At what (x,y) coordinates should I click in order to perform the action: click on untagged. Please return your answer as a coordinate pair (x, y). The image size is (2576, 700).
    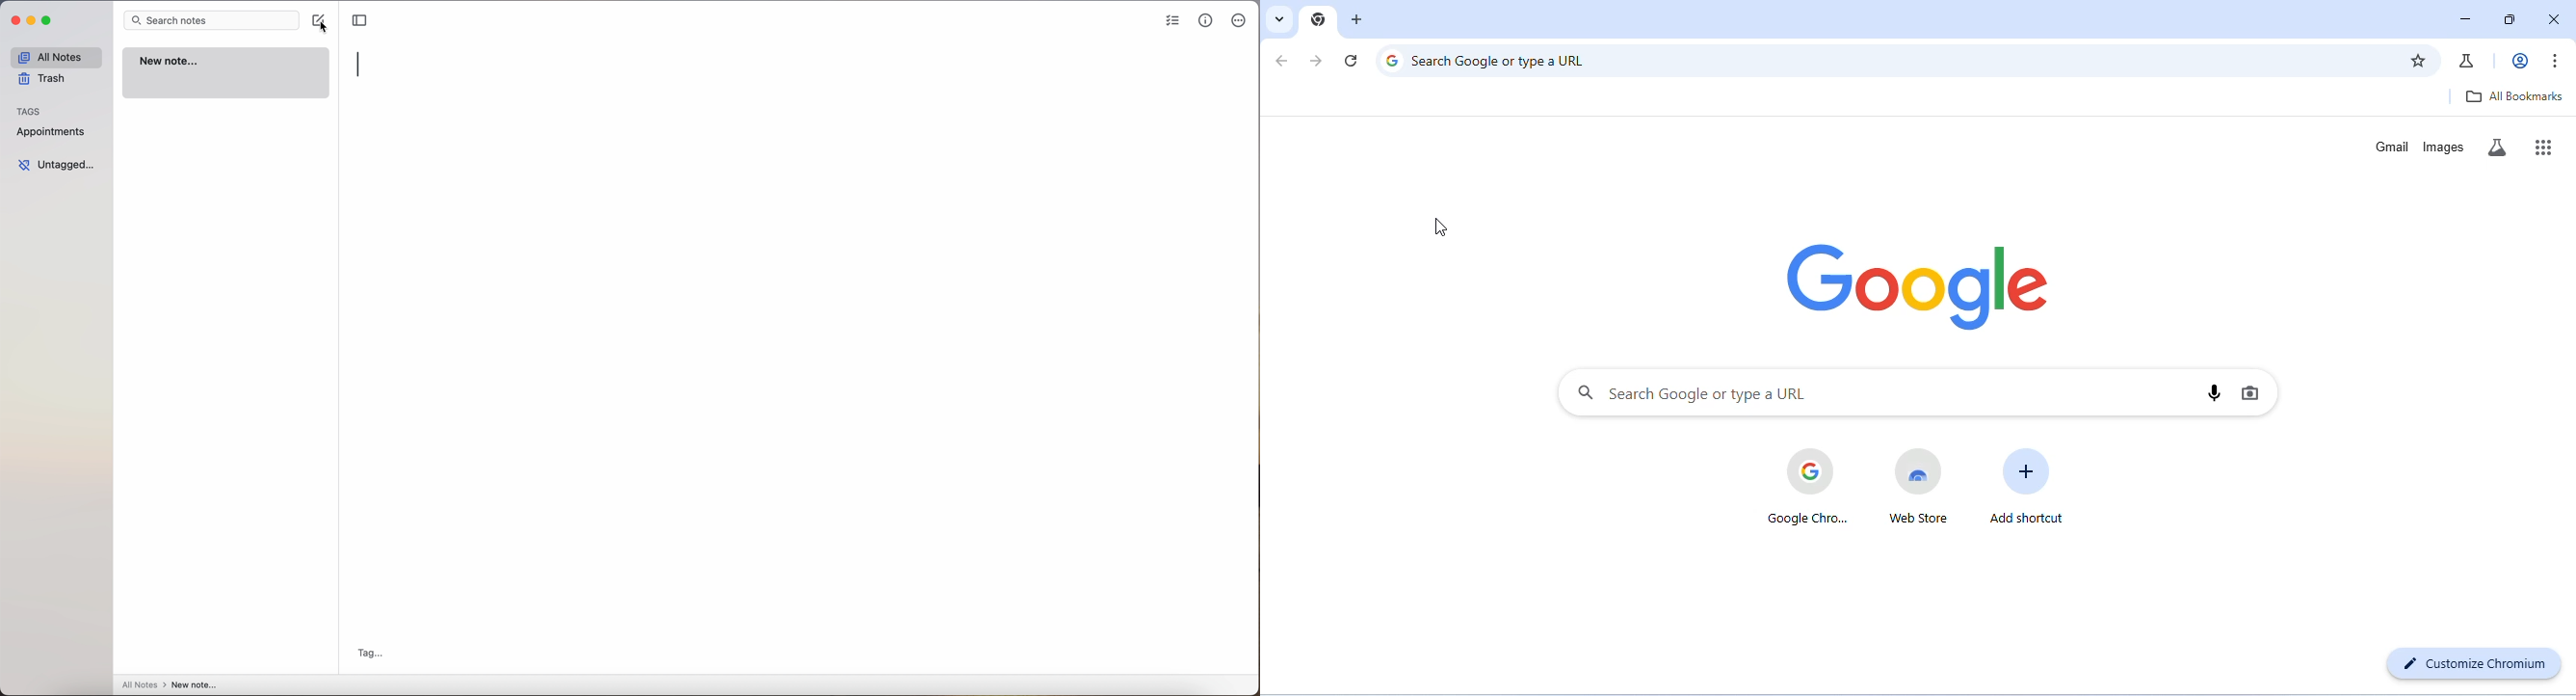
    Looking at the image, I should click on (59, 167).